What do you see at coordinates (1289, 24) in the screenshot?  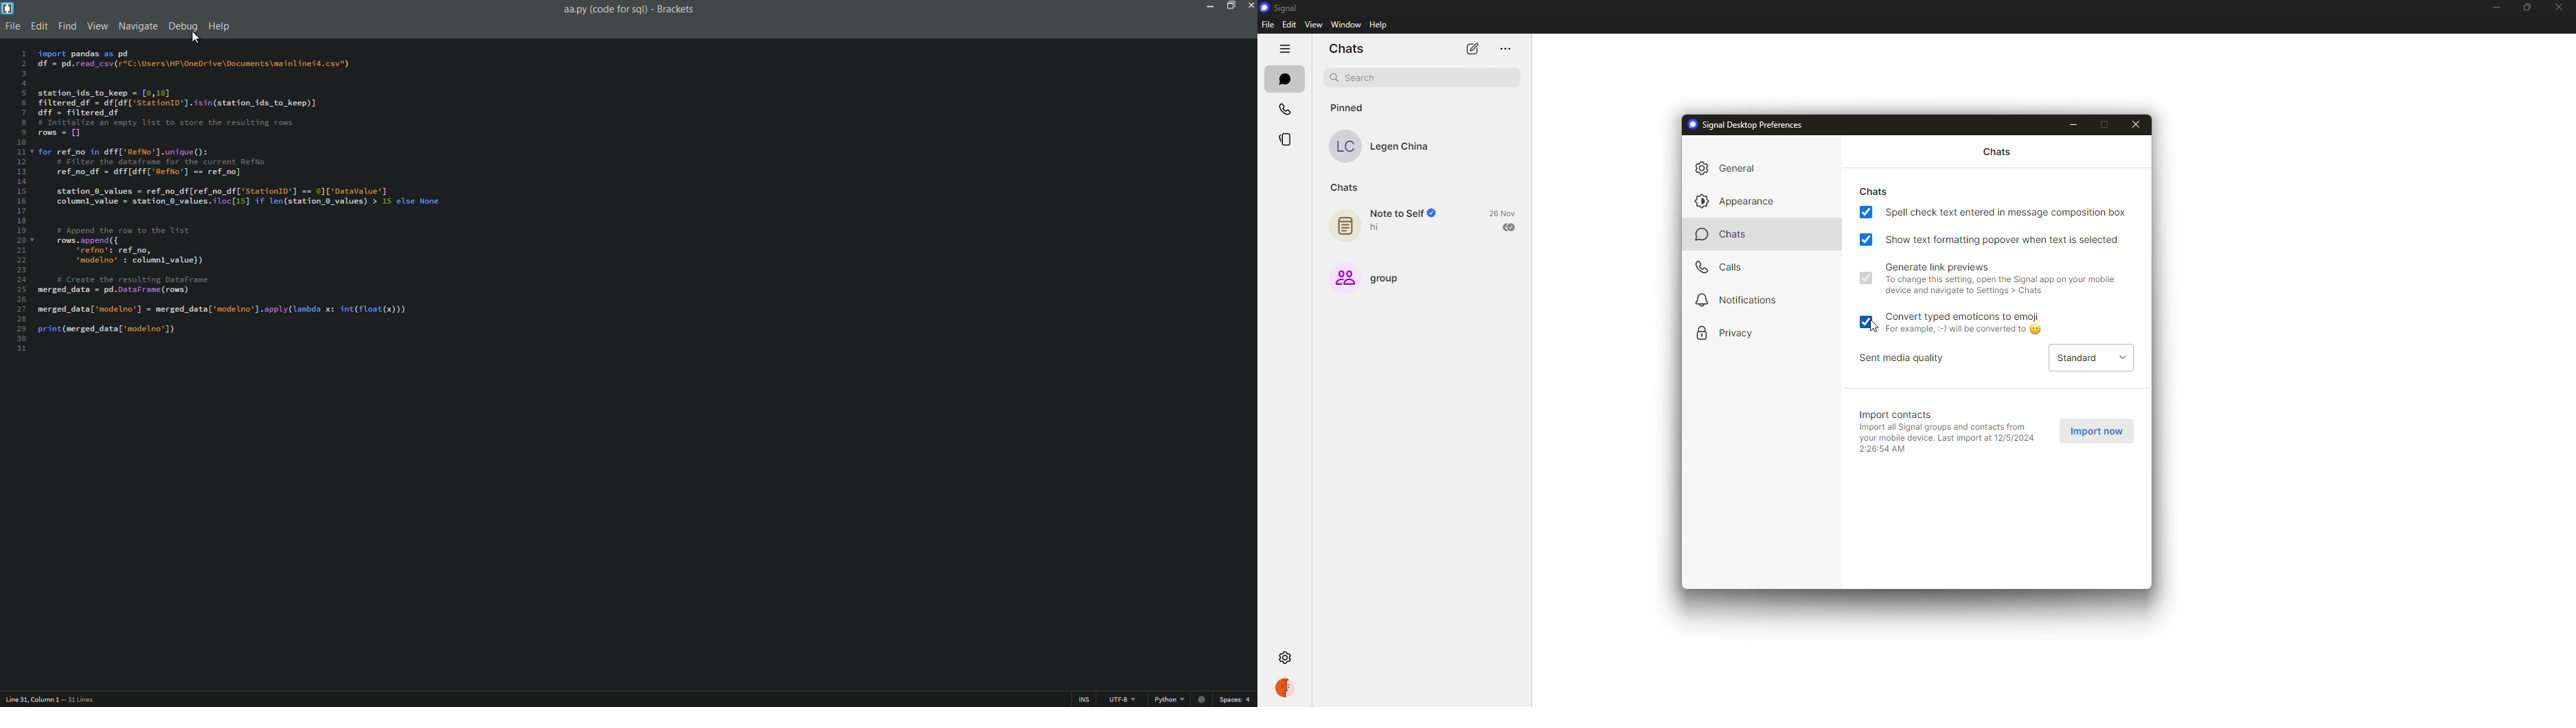 I see `edit` at bounding box center [1289, 24].